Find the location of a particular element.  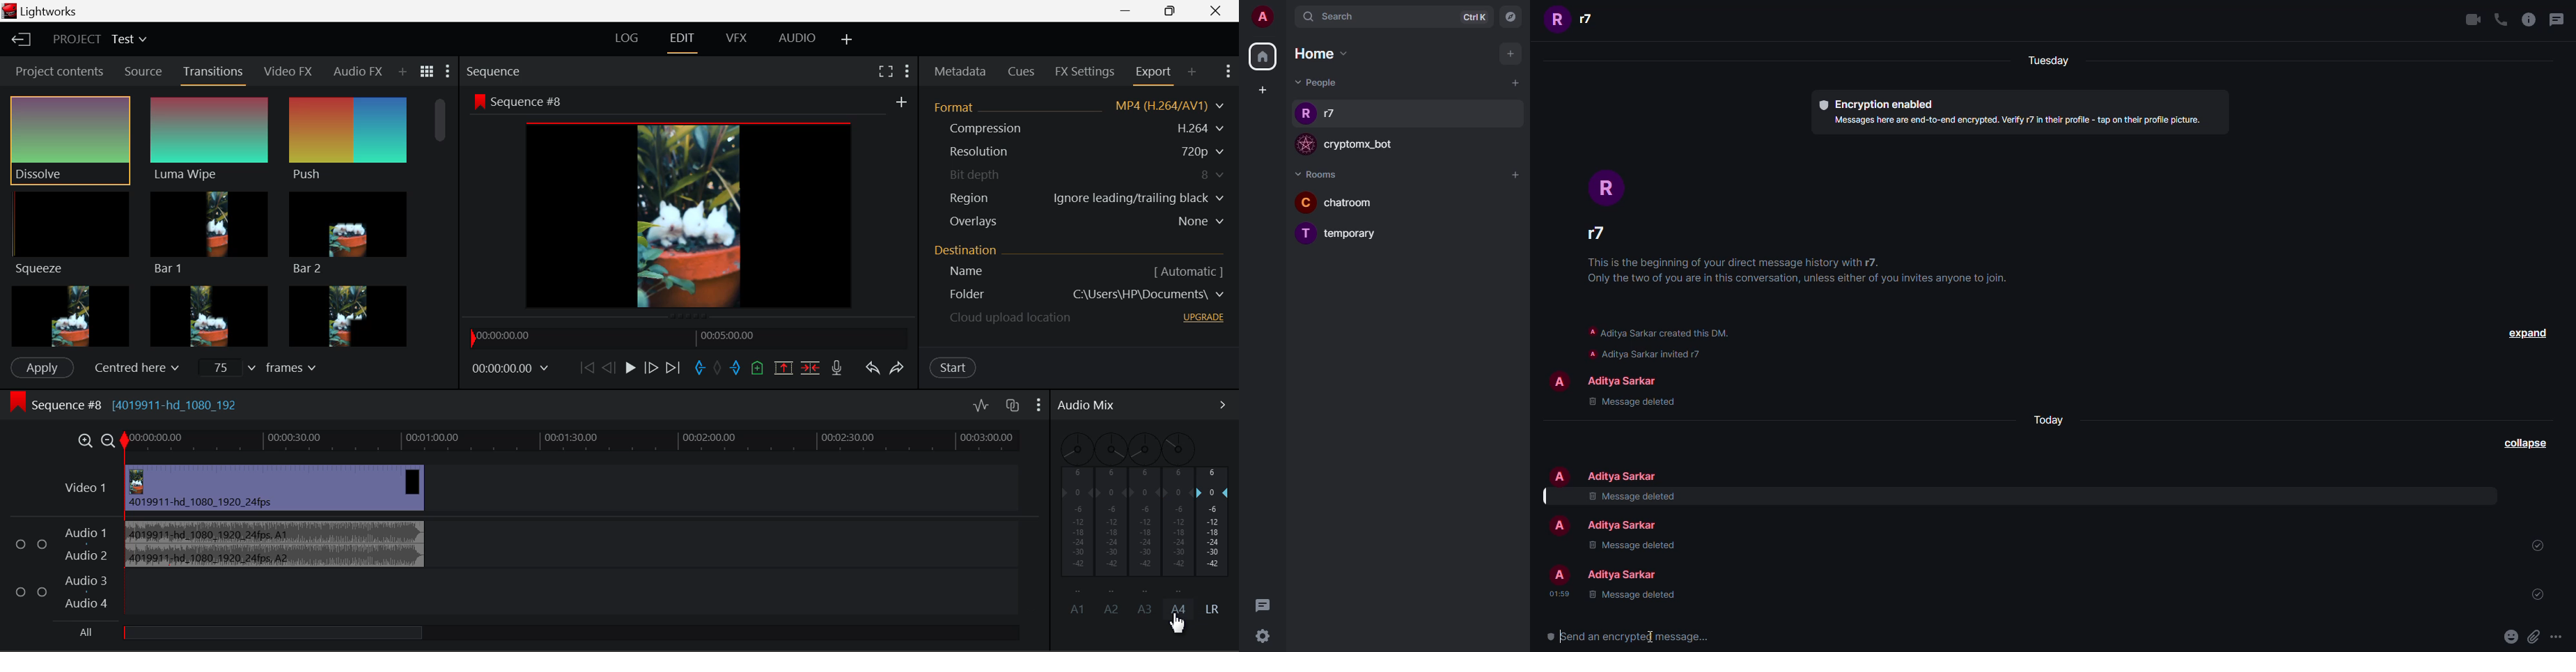

Start is located at coordinates (954, 367).